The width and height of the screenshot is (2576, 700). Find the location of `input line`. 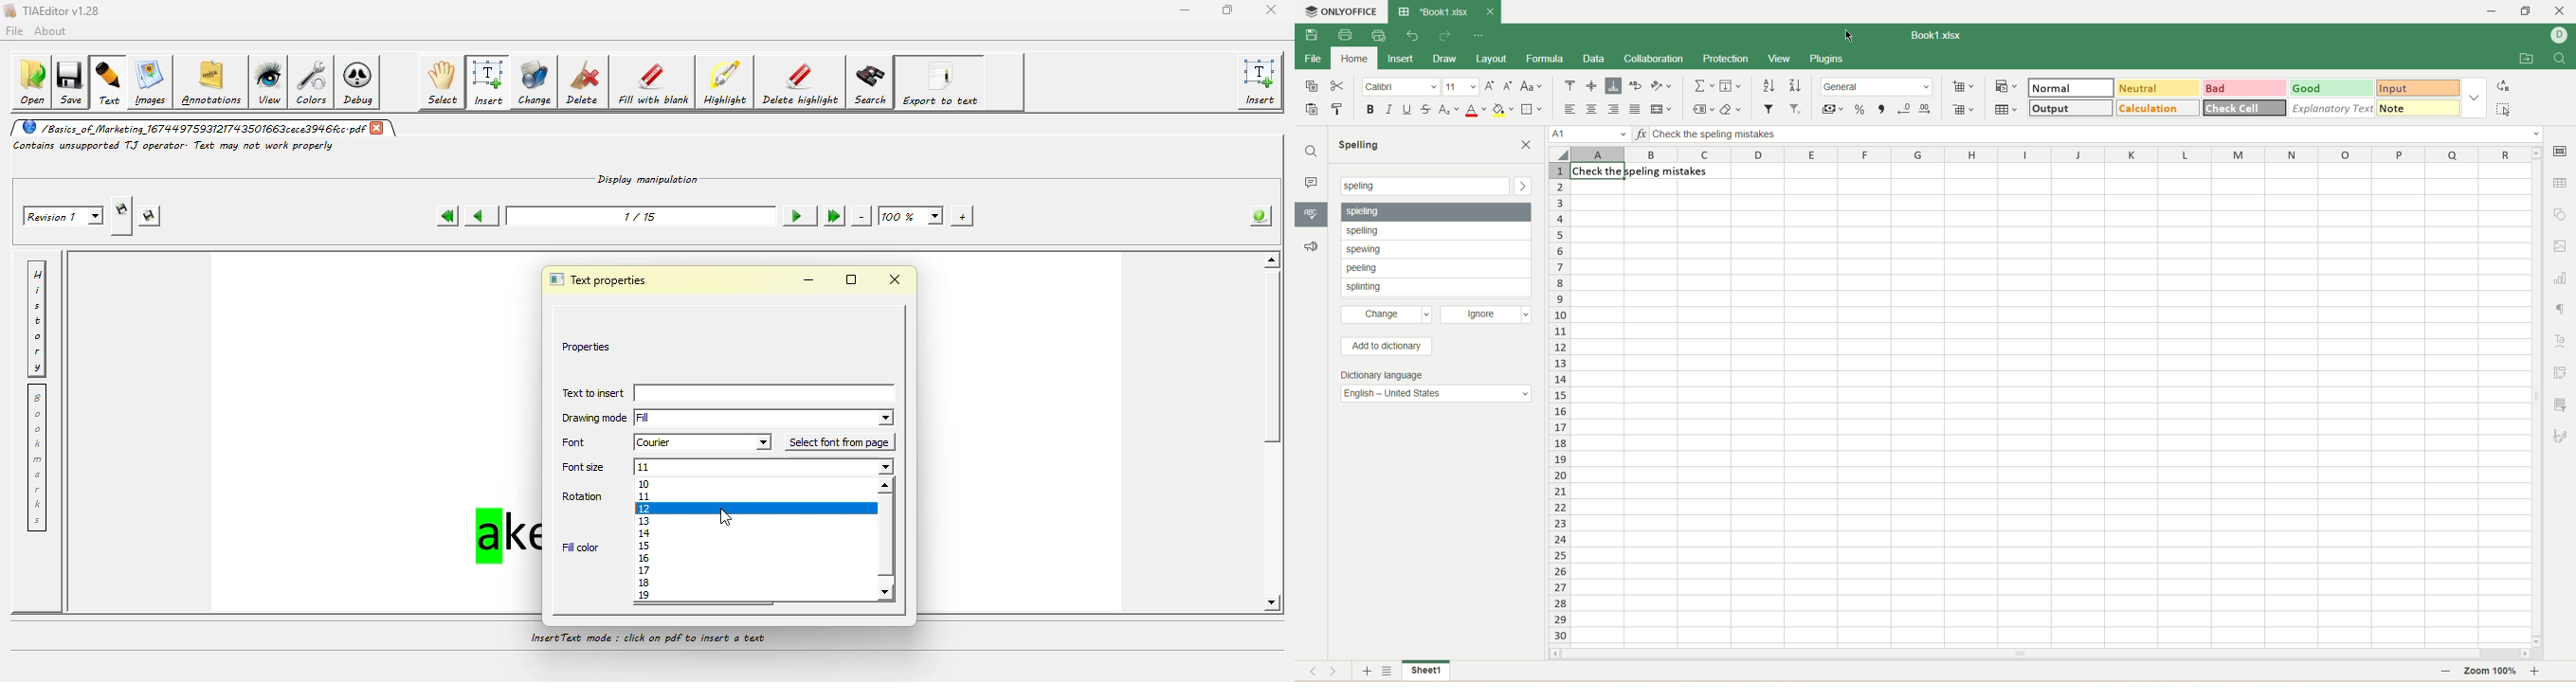

input line is located at coordinates (2097, 134).